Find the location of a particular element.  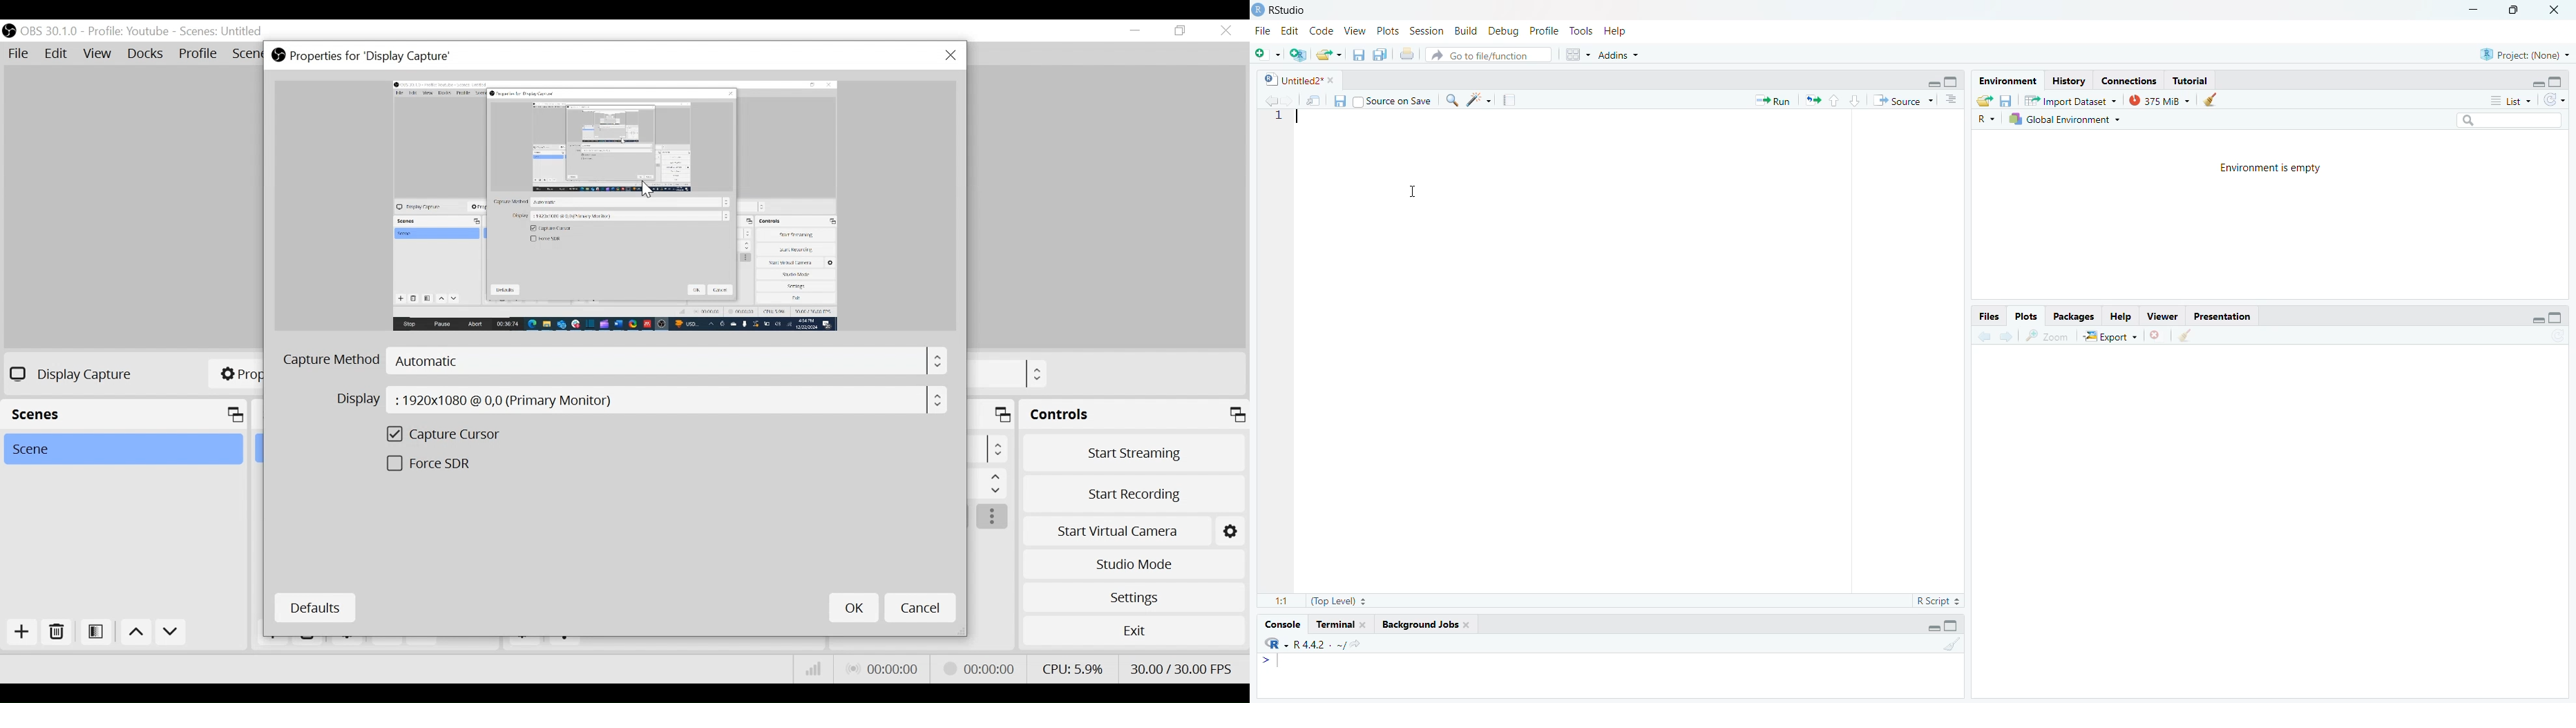

Tutorial is located at coordinates (2194, 82).